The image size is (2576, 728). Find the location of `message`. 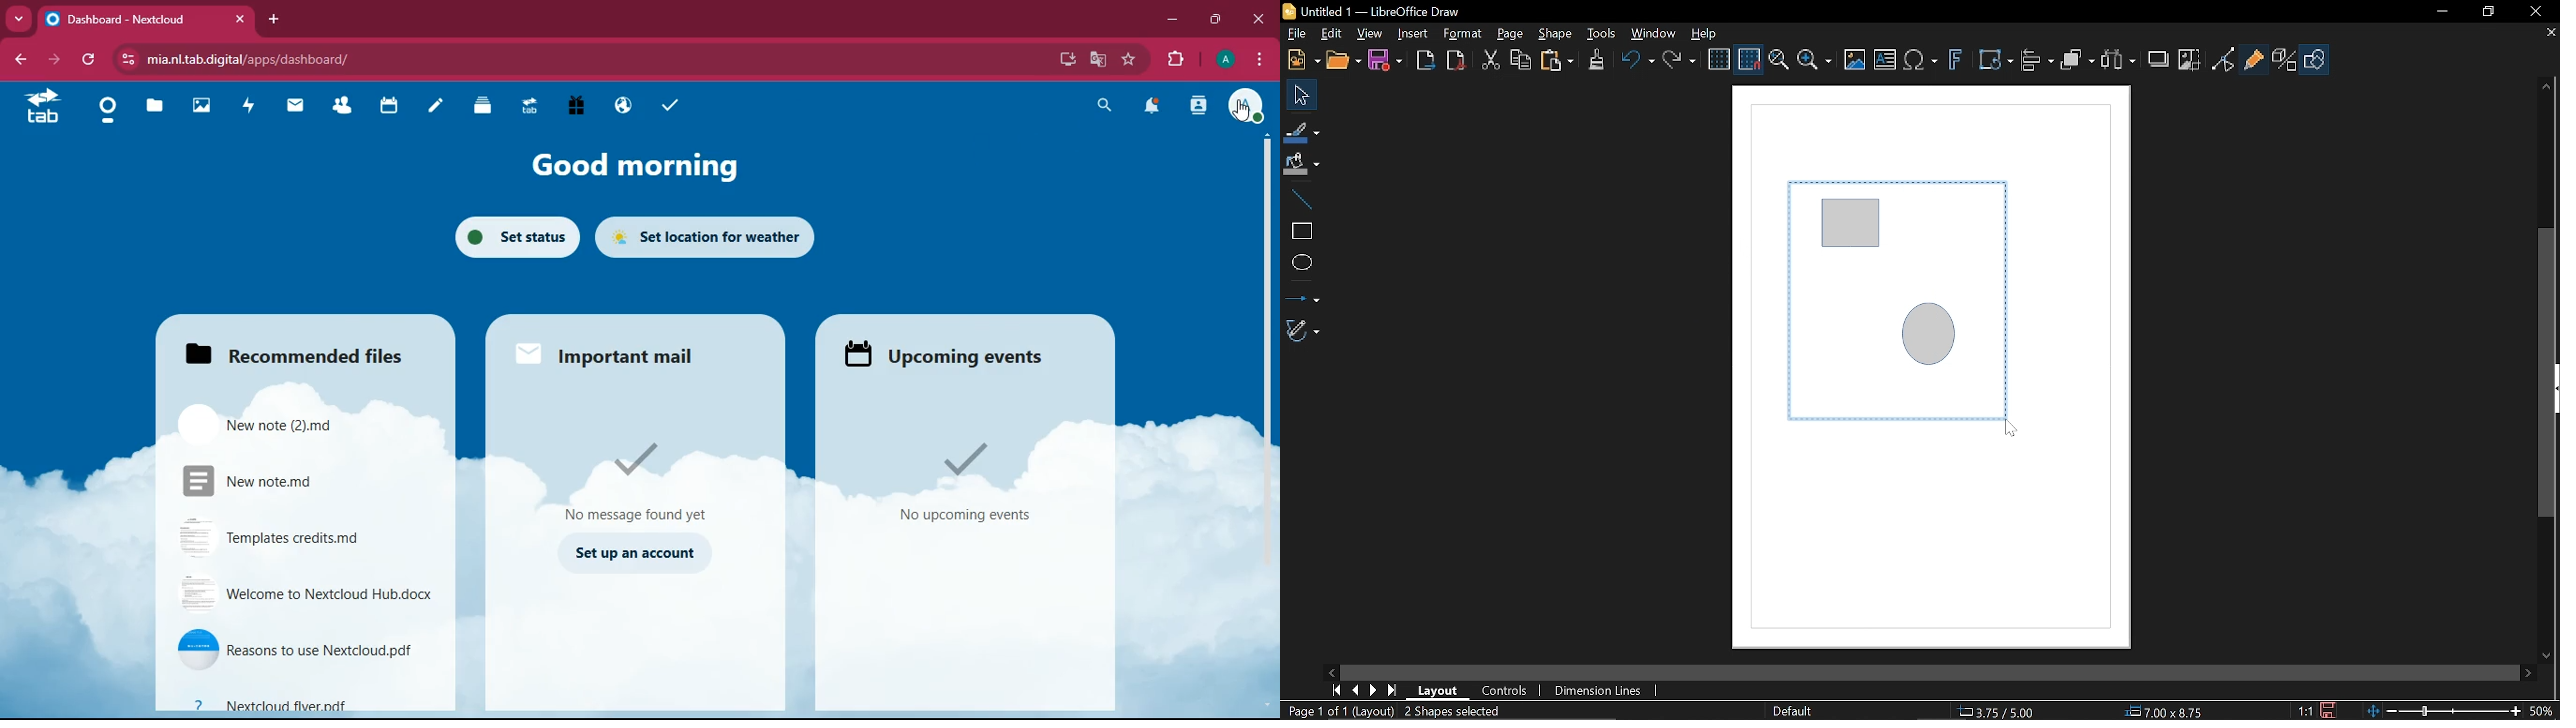

message is located at coordinates (638, 477).